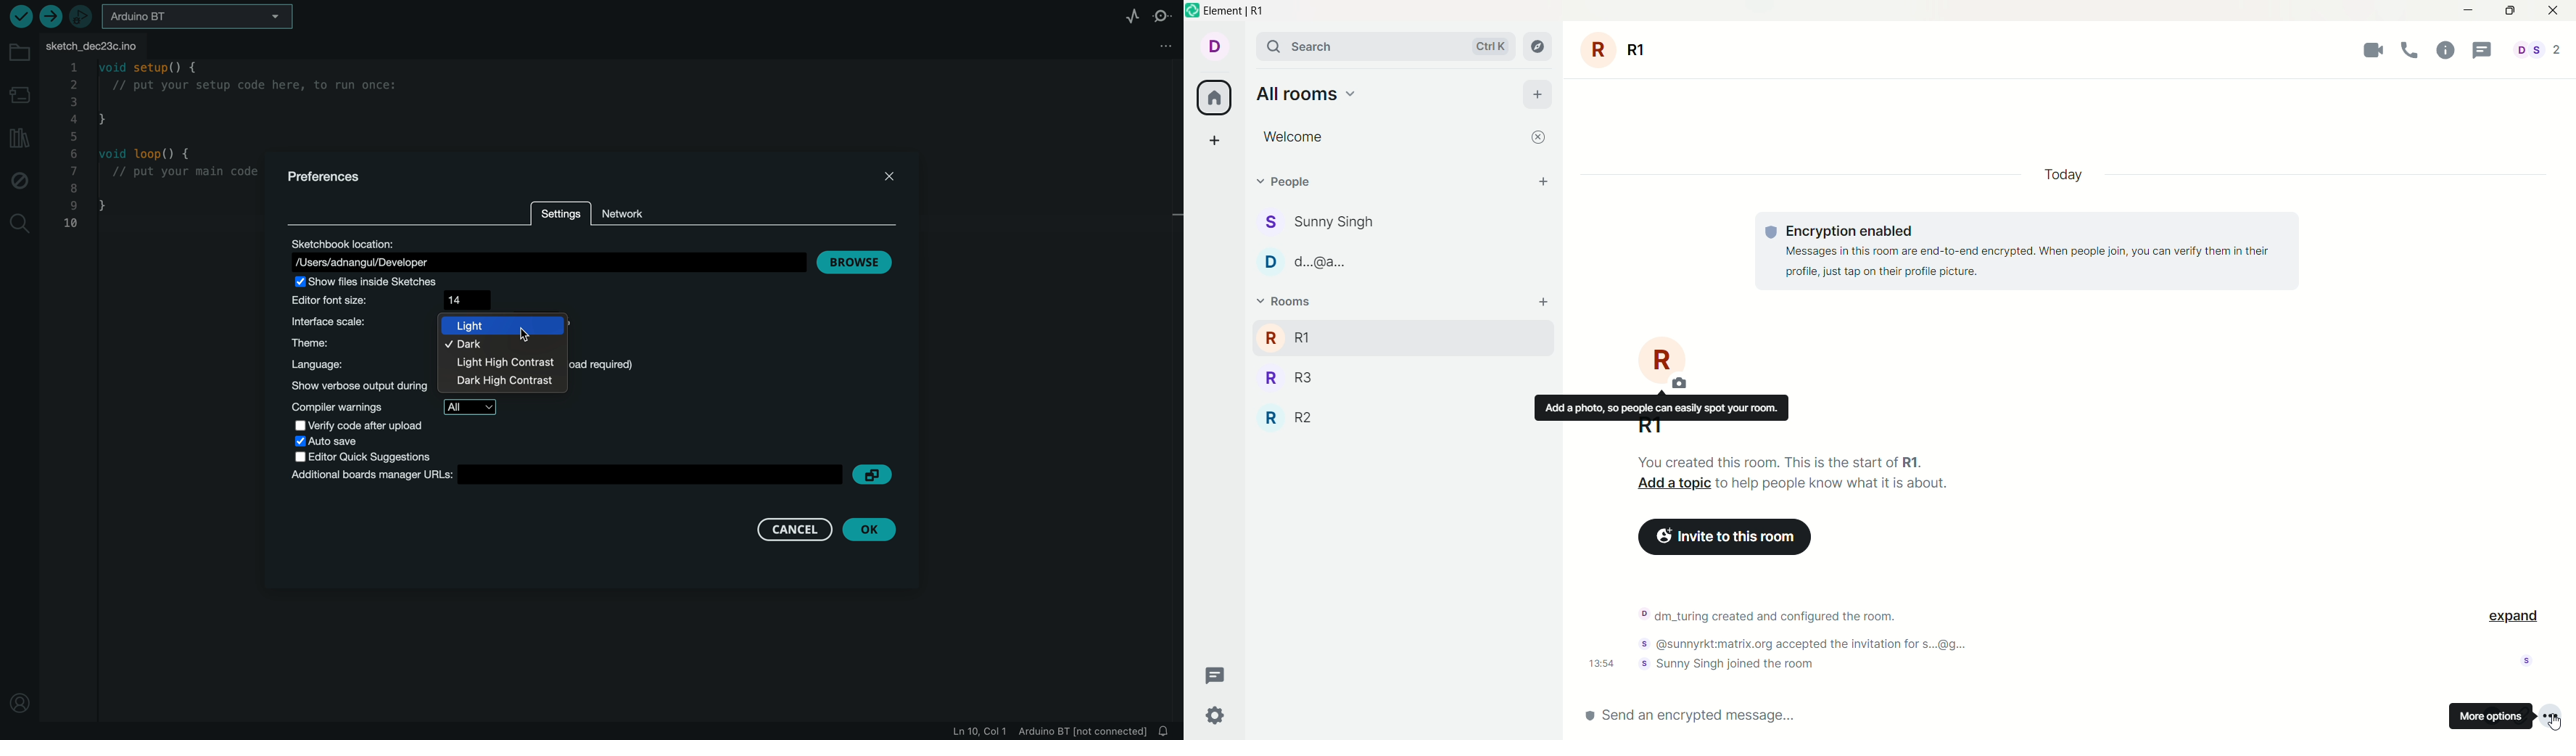 The image size is (2576, 756). What do you see at coordinates (1216, 717) in the screenshot?
I see `settings` at bounding box center [1216, 717].